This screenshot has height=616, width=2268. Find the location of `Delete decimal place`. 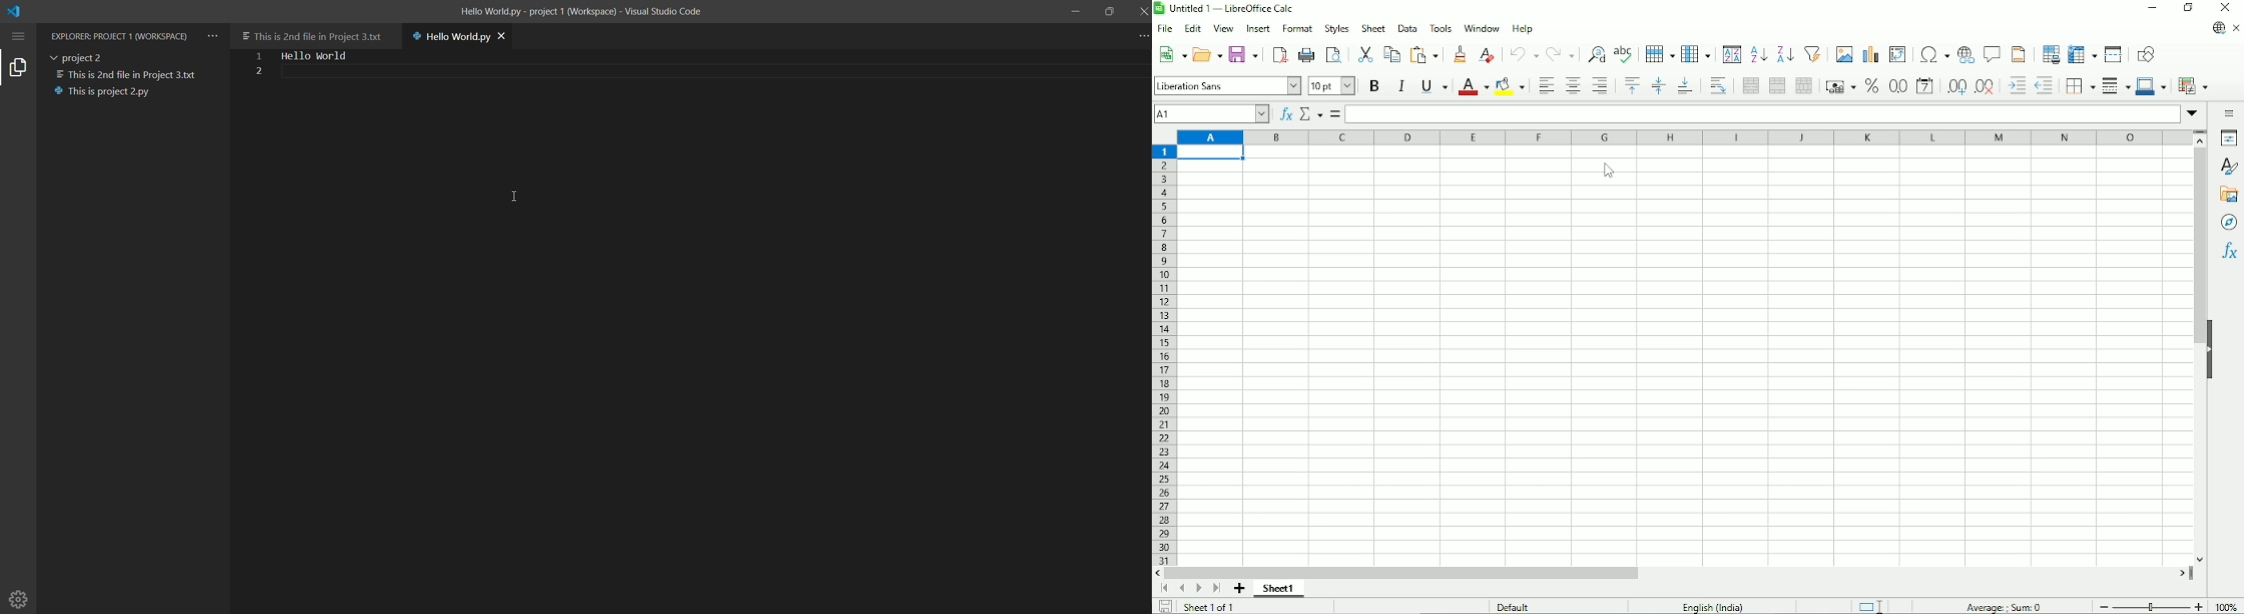

Delete decimal place is located at coordinates (1985, 88).